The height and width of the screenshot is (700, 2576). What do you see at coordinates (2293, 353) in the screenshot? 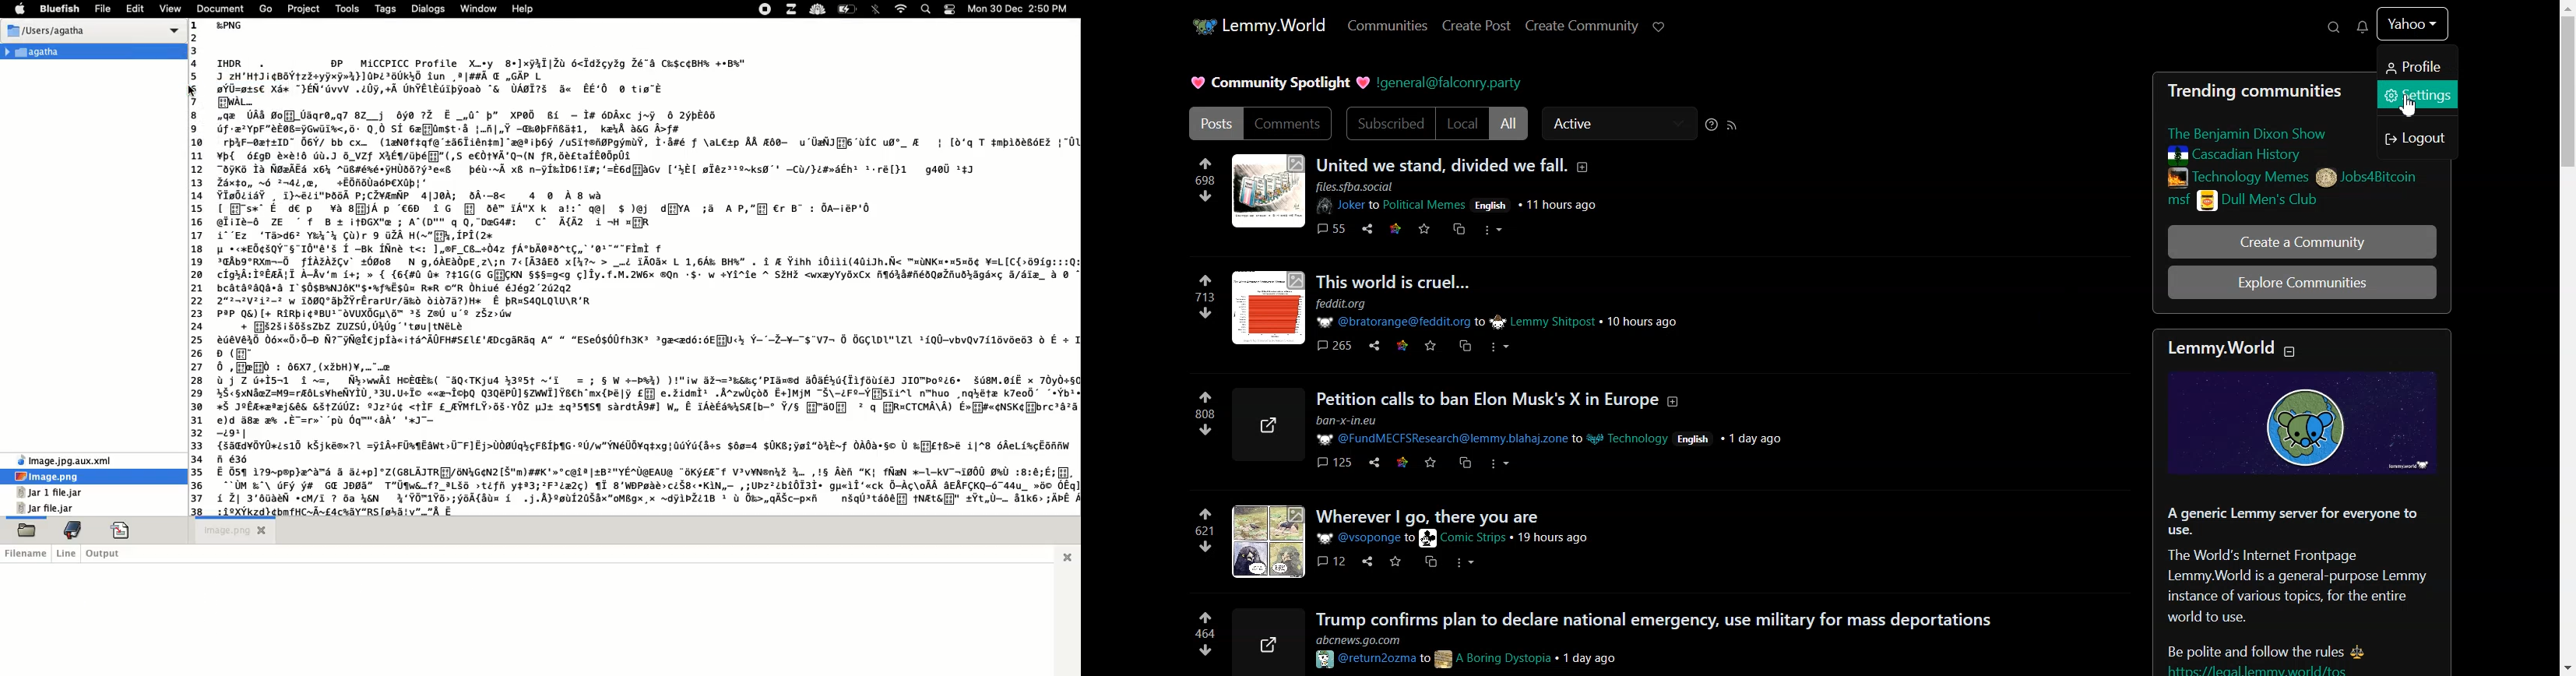
I see `Collapse` at bounding box center [2293, 353].